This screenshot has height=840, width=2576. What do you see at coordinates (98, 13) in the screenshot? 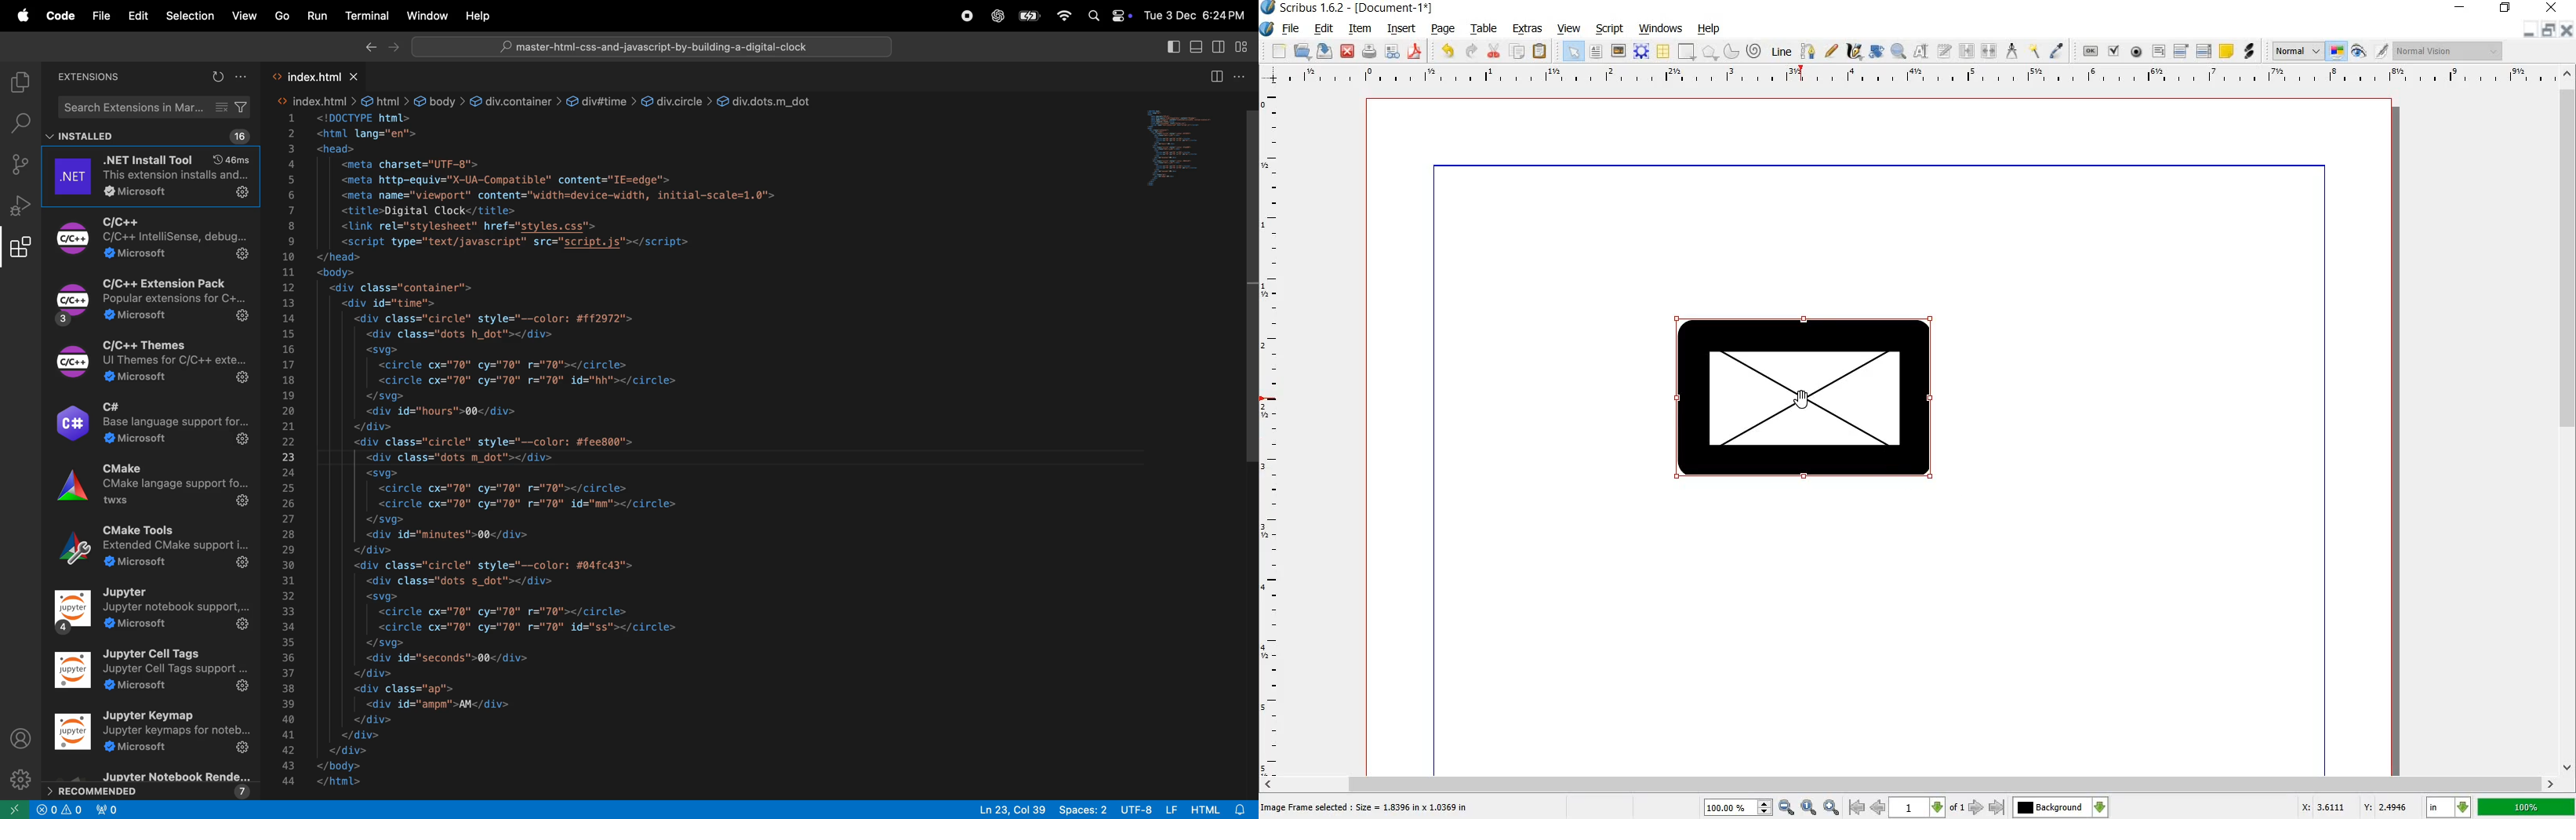
I see `File` at bounding box center [98, 13].